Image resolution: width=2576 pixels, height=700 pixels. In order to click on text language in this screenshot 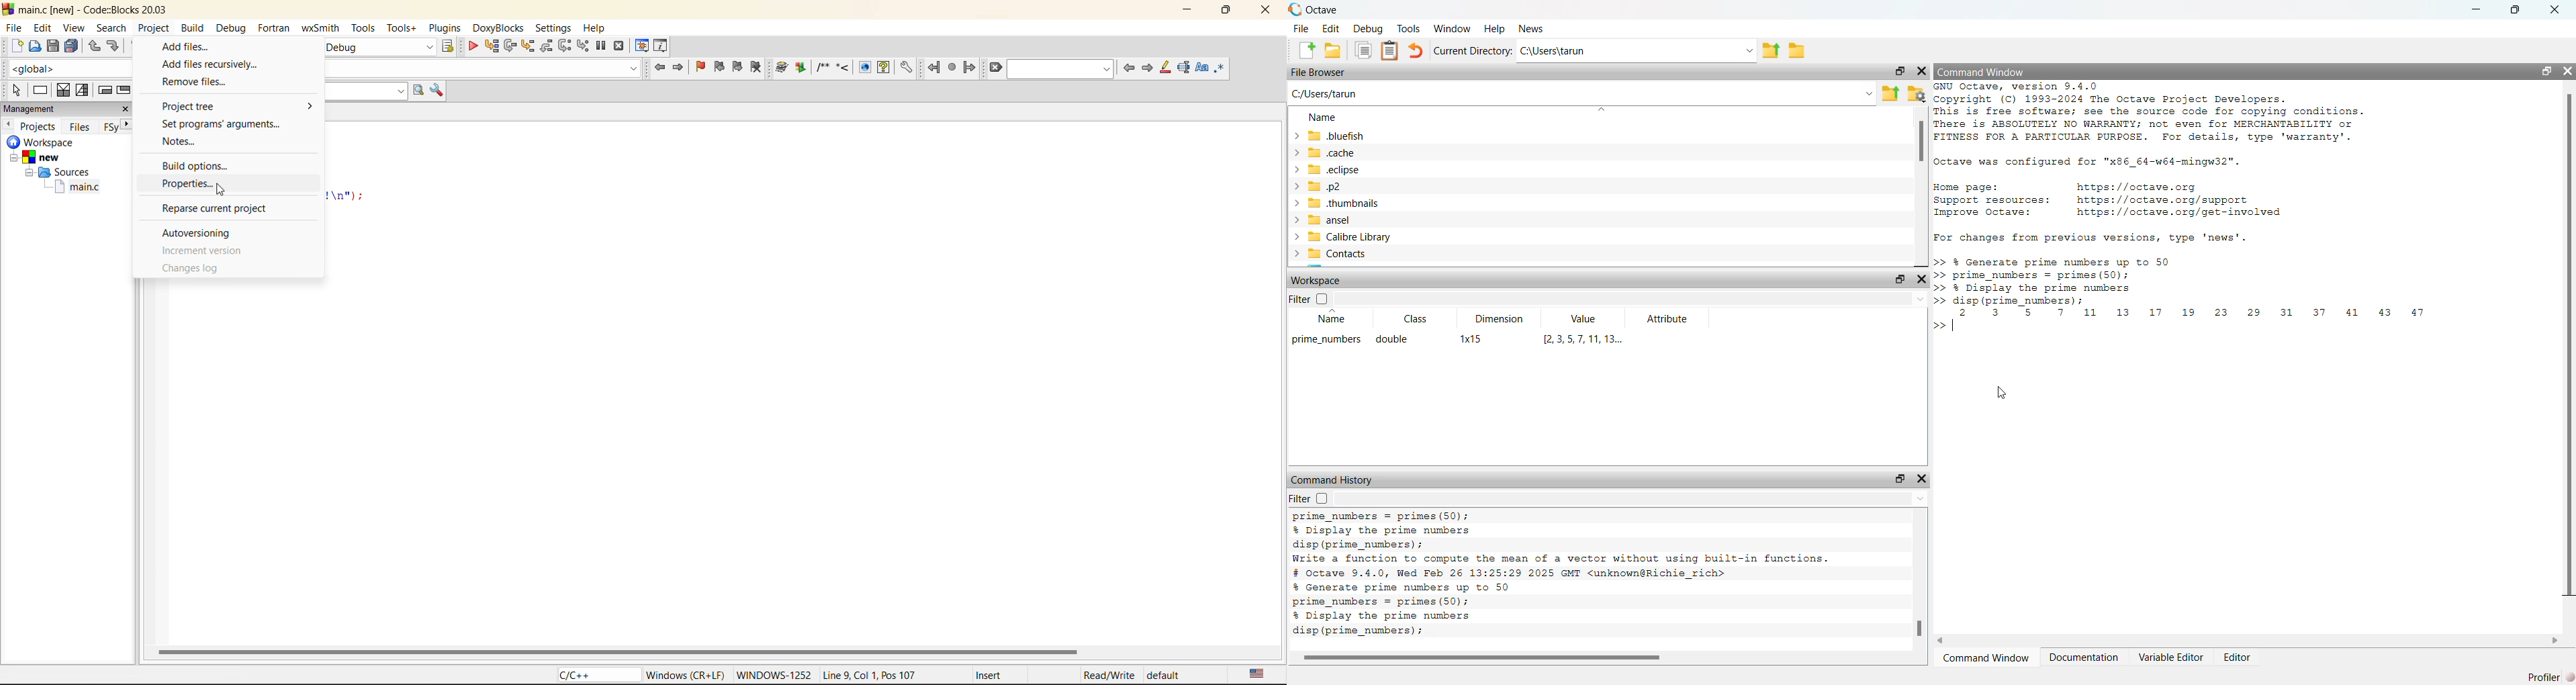, I will do `click(1259, 674)`.